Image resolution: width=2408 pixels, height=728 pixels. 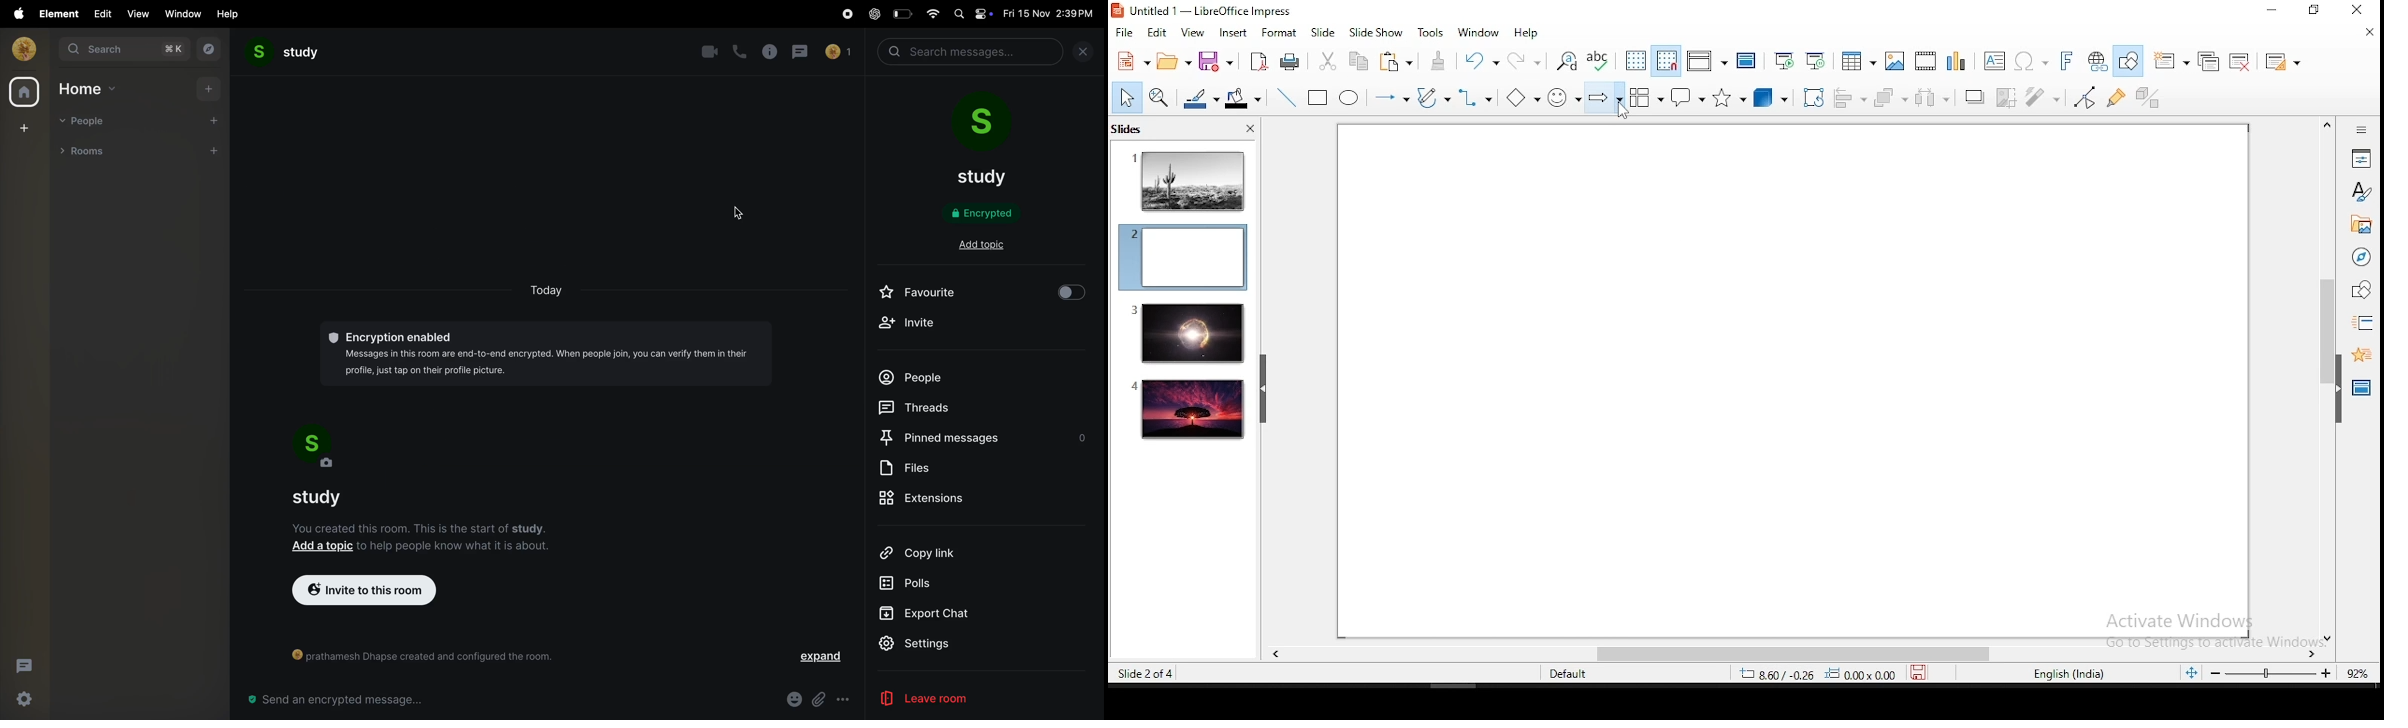 What do you see at coordinates (792, 699) in the screenshot?
I see `emoji` at bounding box center [792, 699].